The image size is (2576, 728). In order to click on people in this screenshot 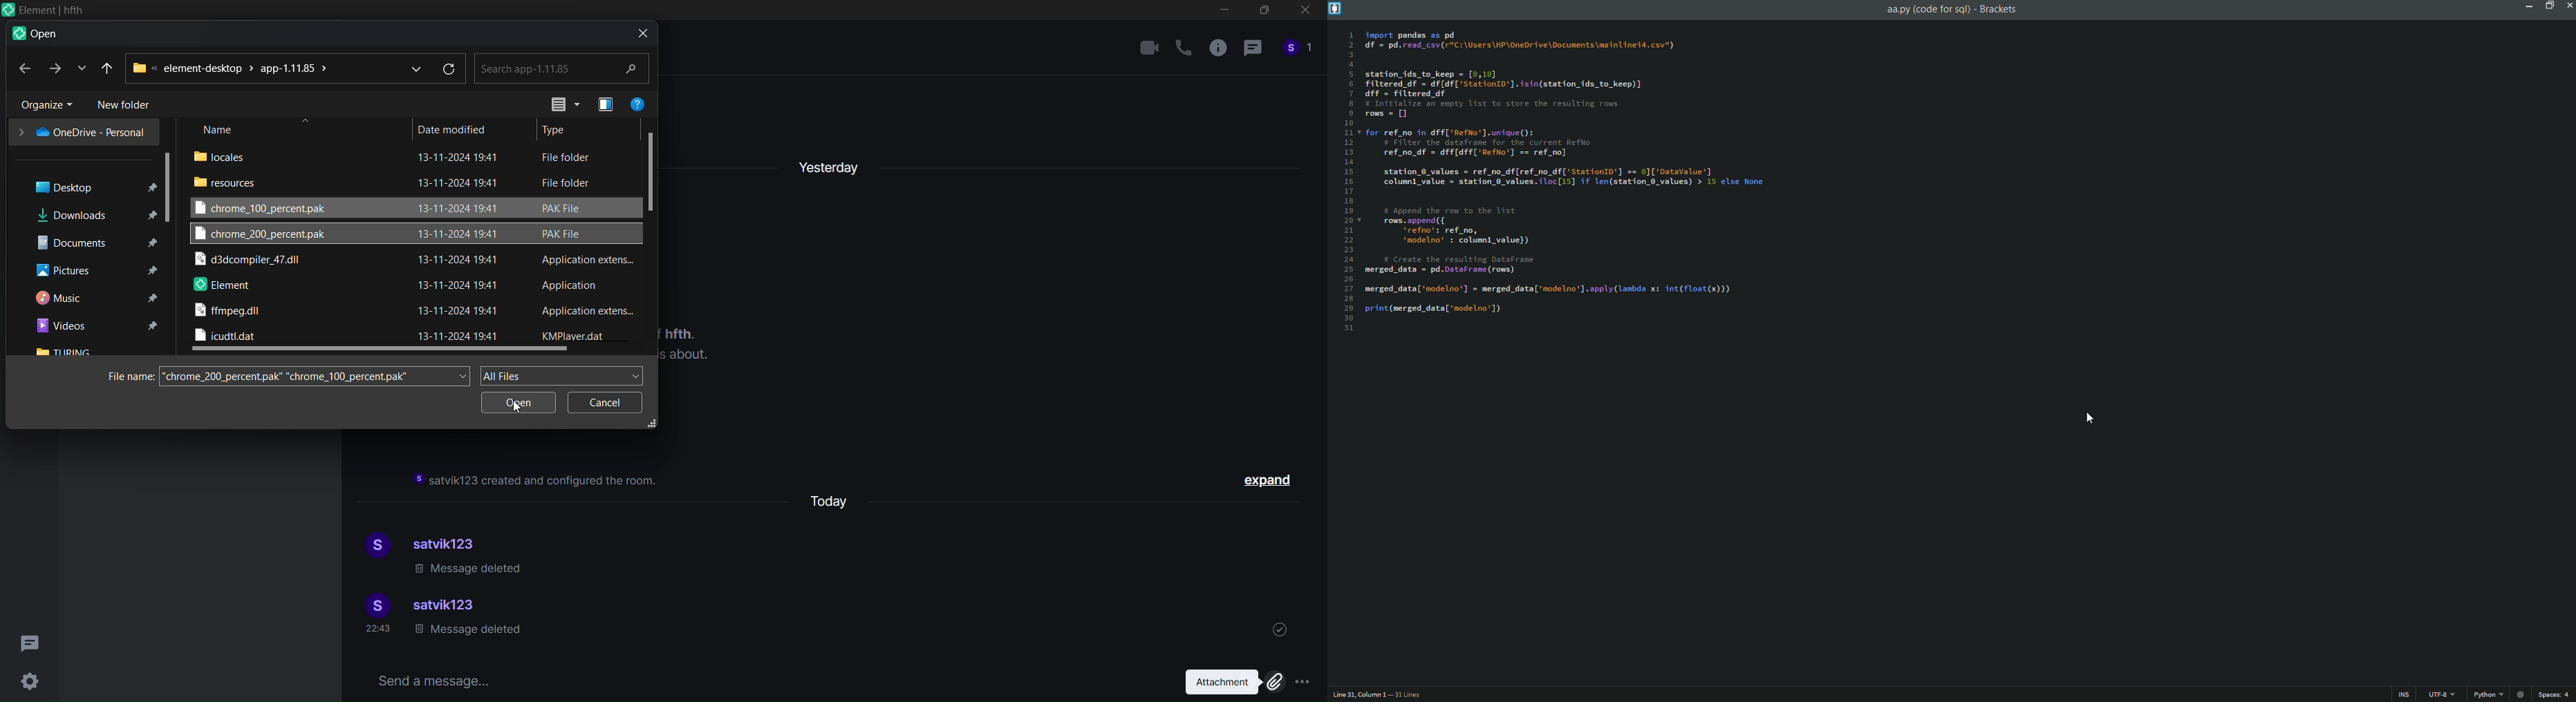, I will do `click(1298, 52)`.